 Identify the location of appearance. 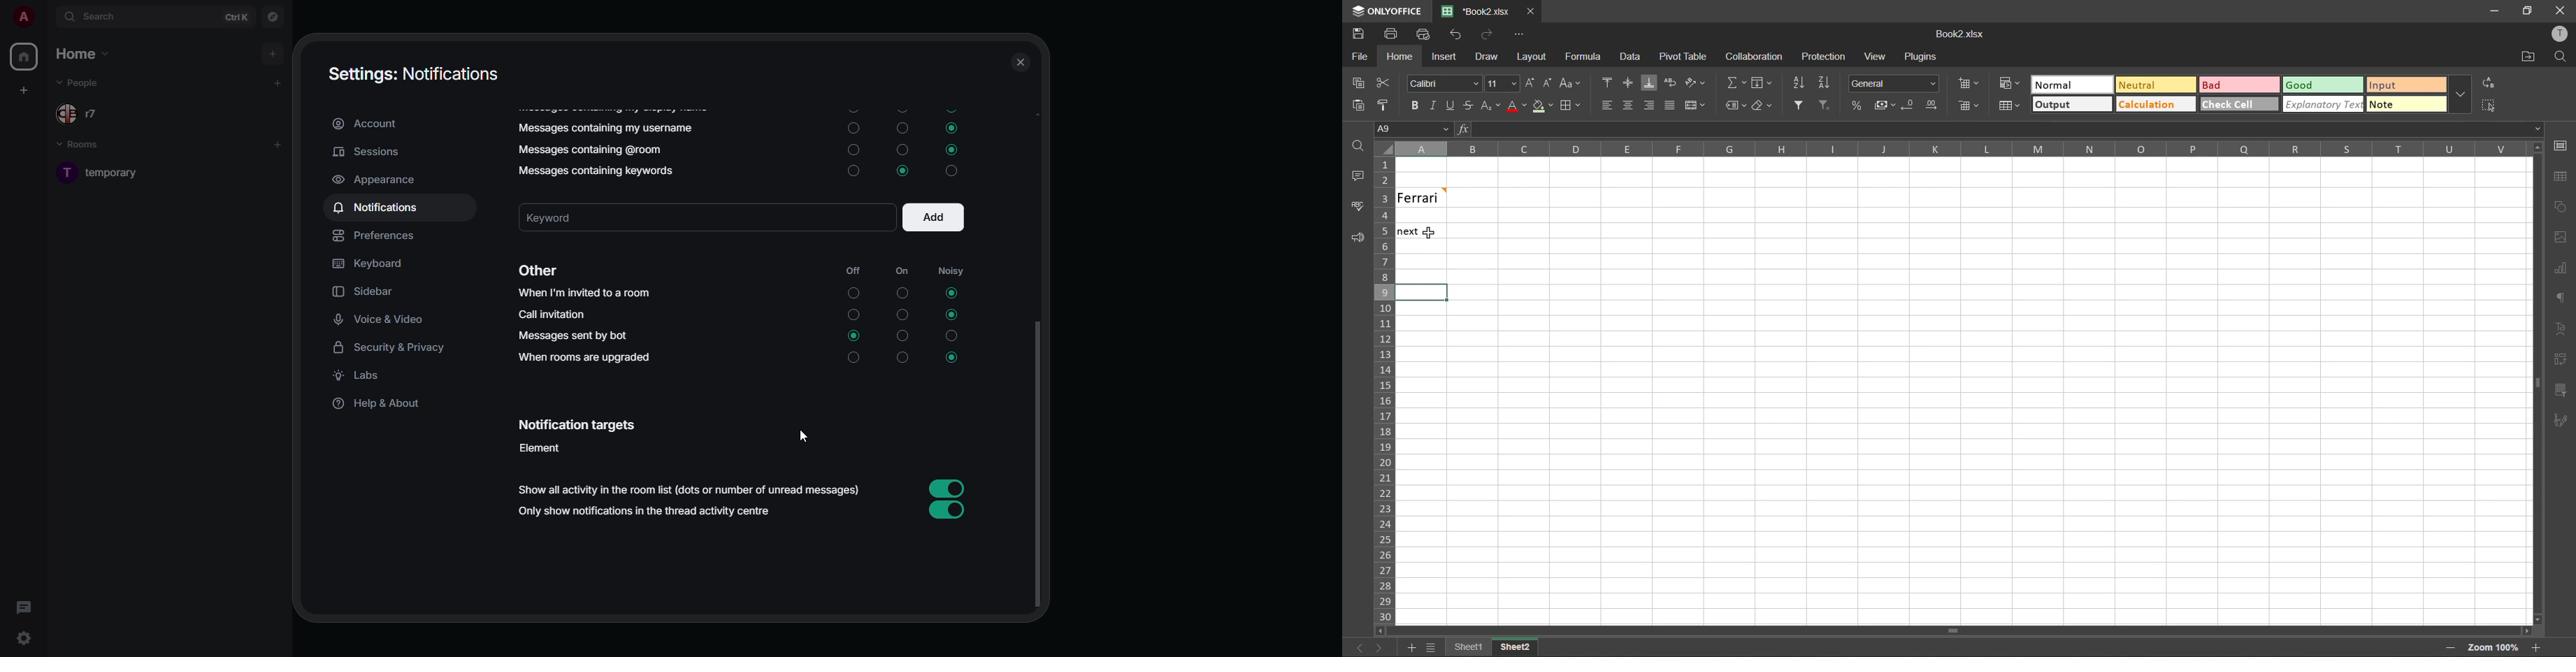
(380, 180).